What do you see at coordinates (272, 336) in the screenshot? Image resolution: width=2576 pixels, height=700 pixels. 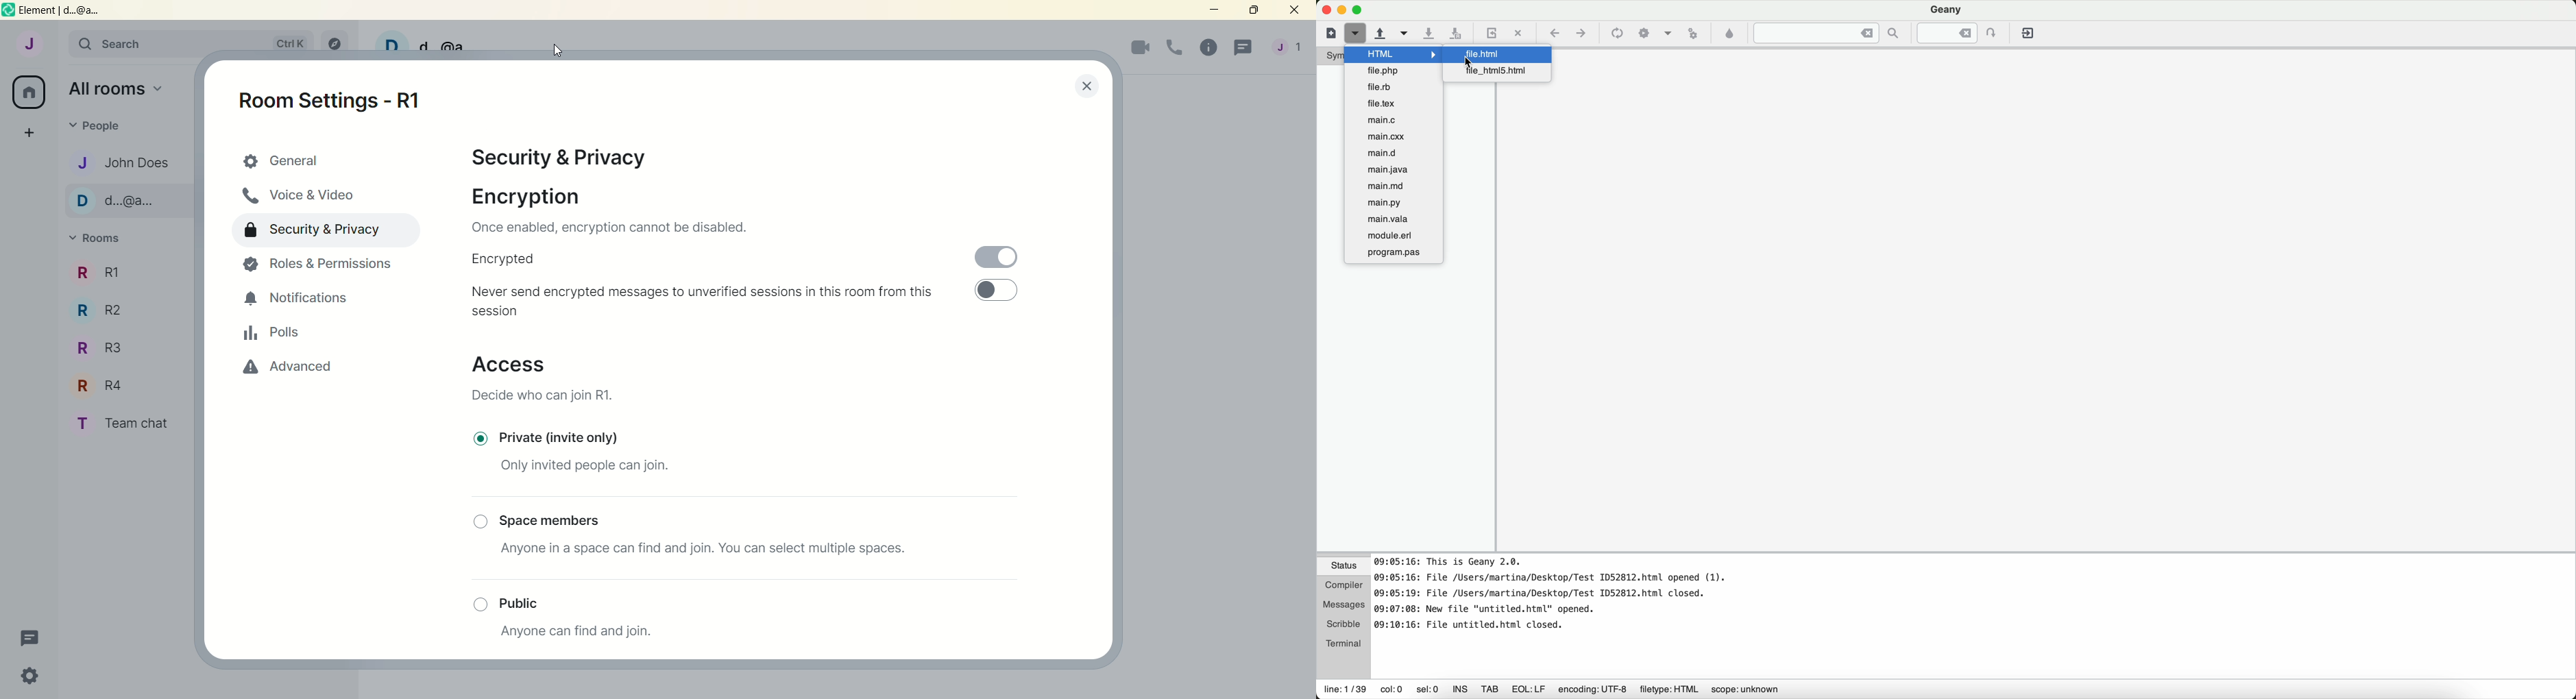 I see `polls` at bounding box center [272, 336].